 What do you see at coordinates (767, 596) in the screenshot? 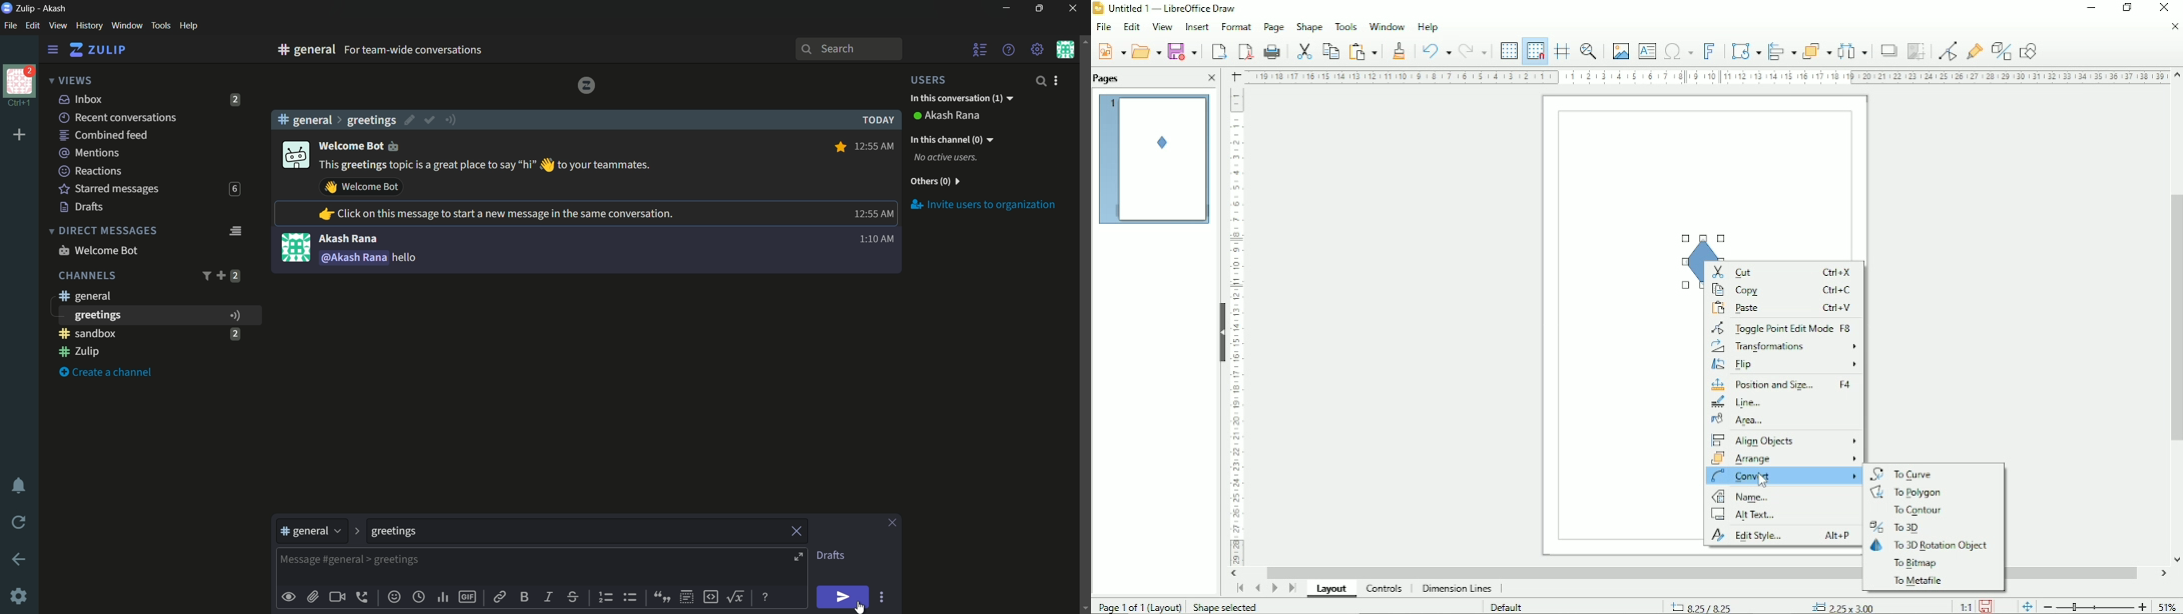
I see `message formatting` at bounding box center [767, 596].